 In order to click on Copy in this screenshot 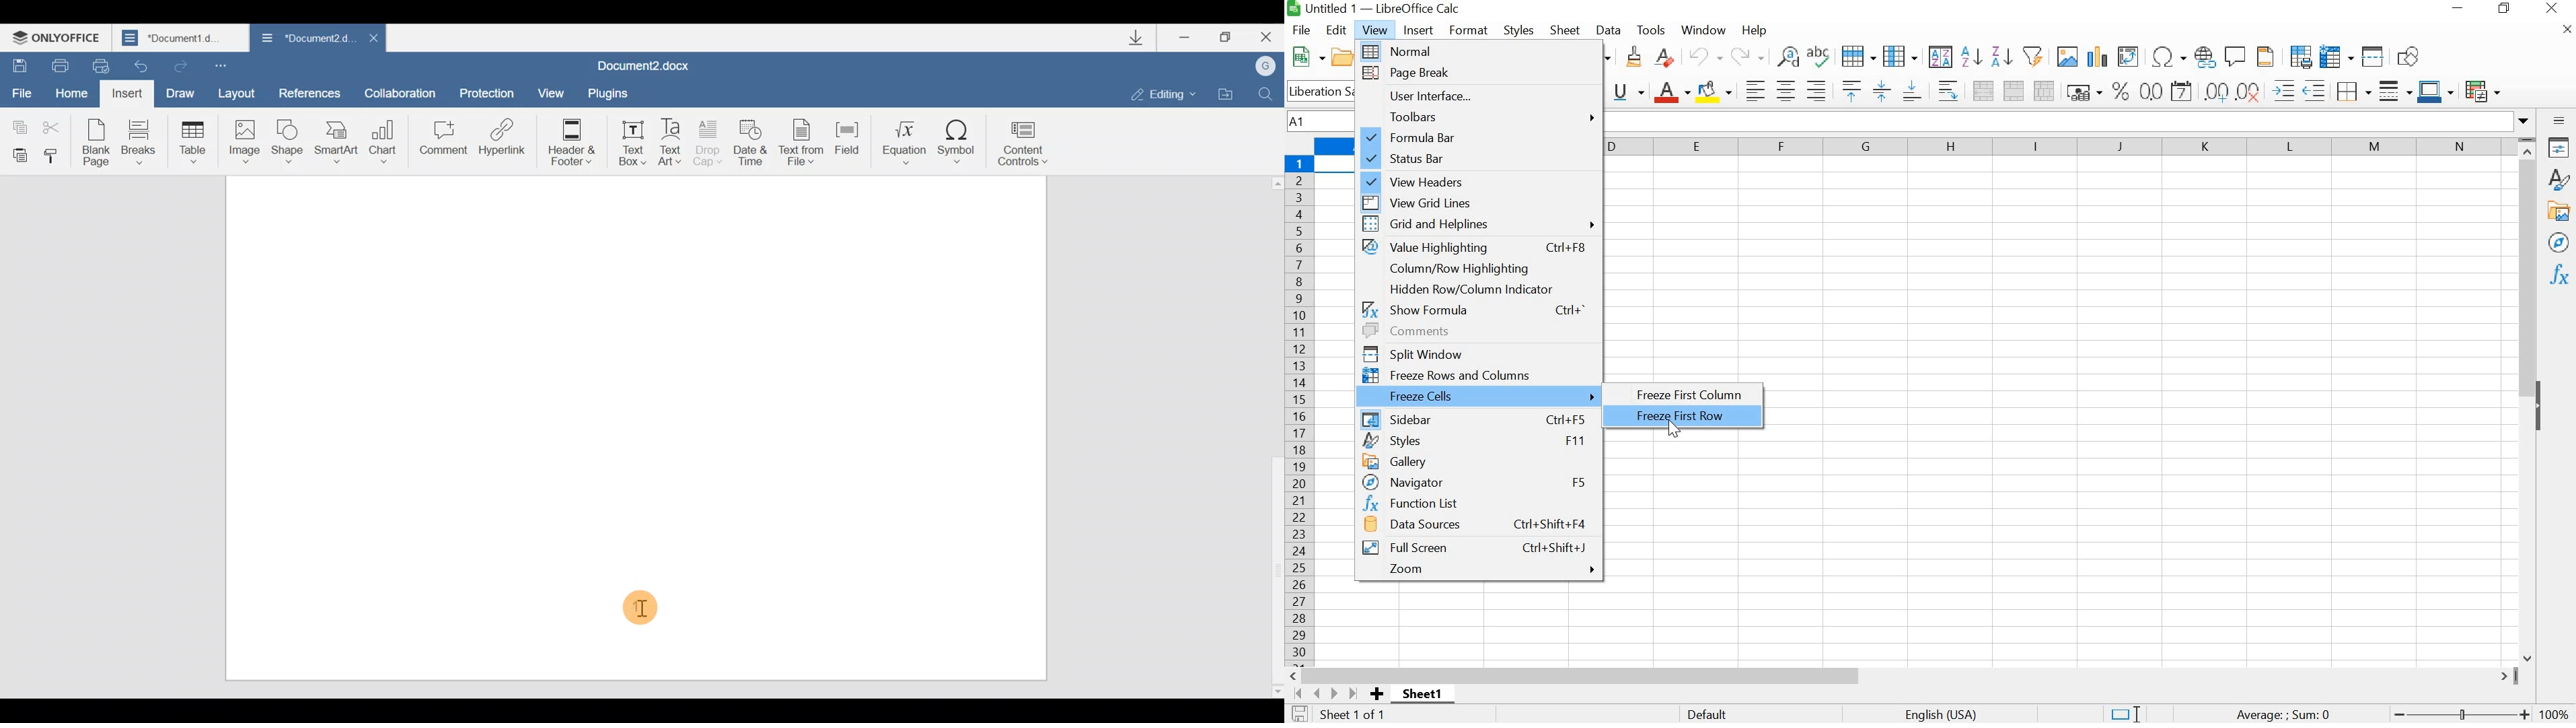, I will do `click(17, 124)`.